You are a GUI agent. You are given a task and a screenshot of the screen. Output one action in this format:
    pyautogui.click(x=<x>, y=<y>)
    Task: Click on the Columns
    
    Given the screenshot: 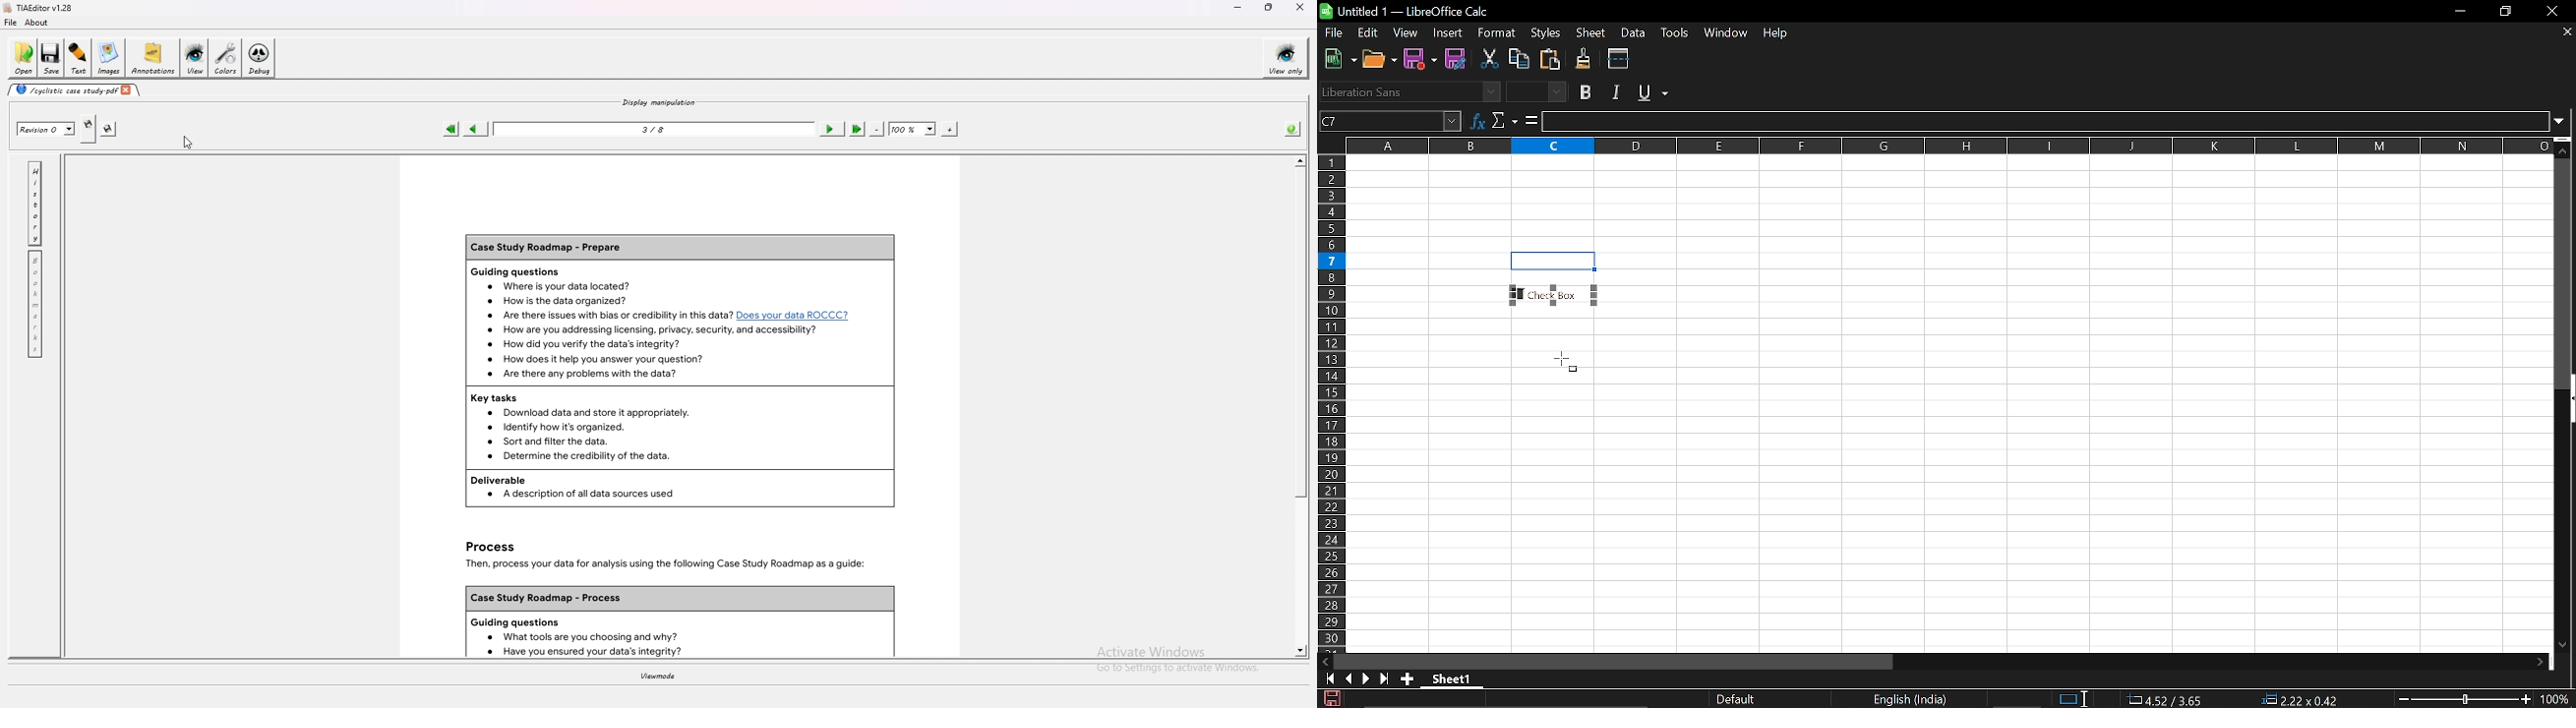 What is the action you would take?
    pyautogui.click(x=1948, y=144)
    